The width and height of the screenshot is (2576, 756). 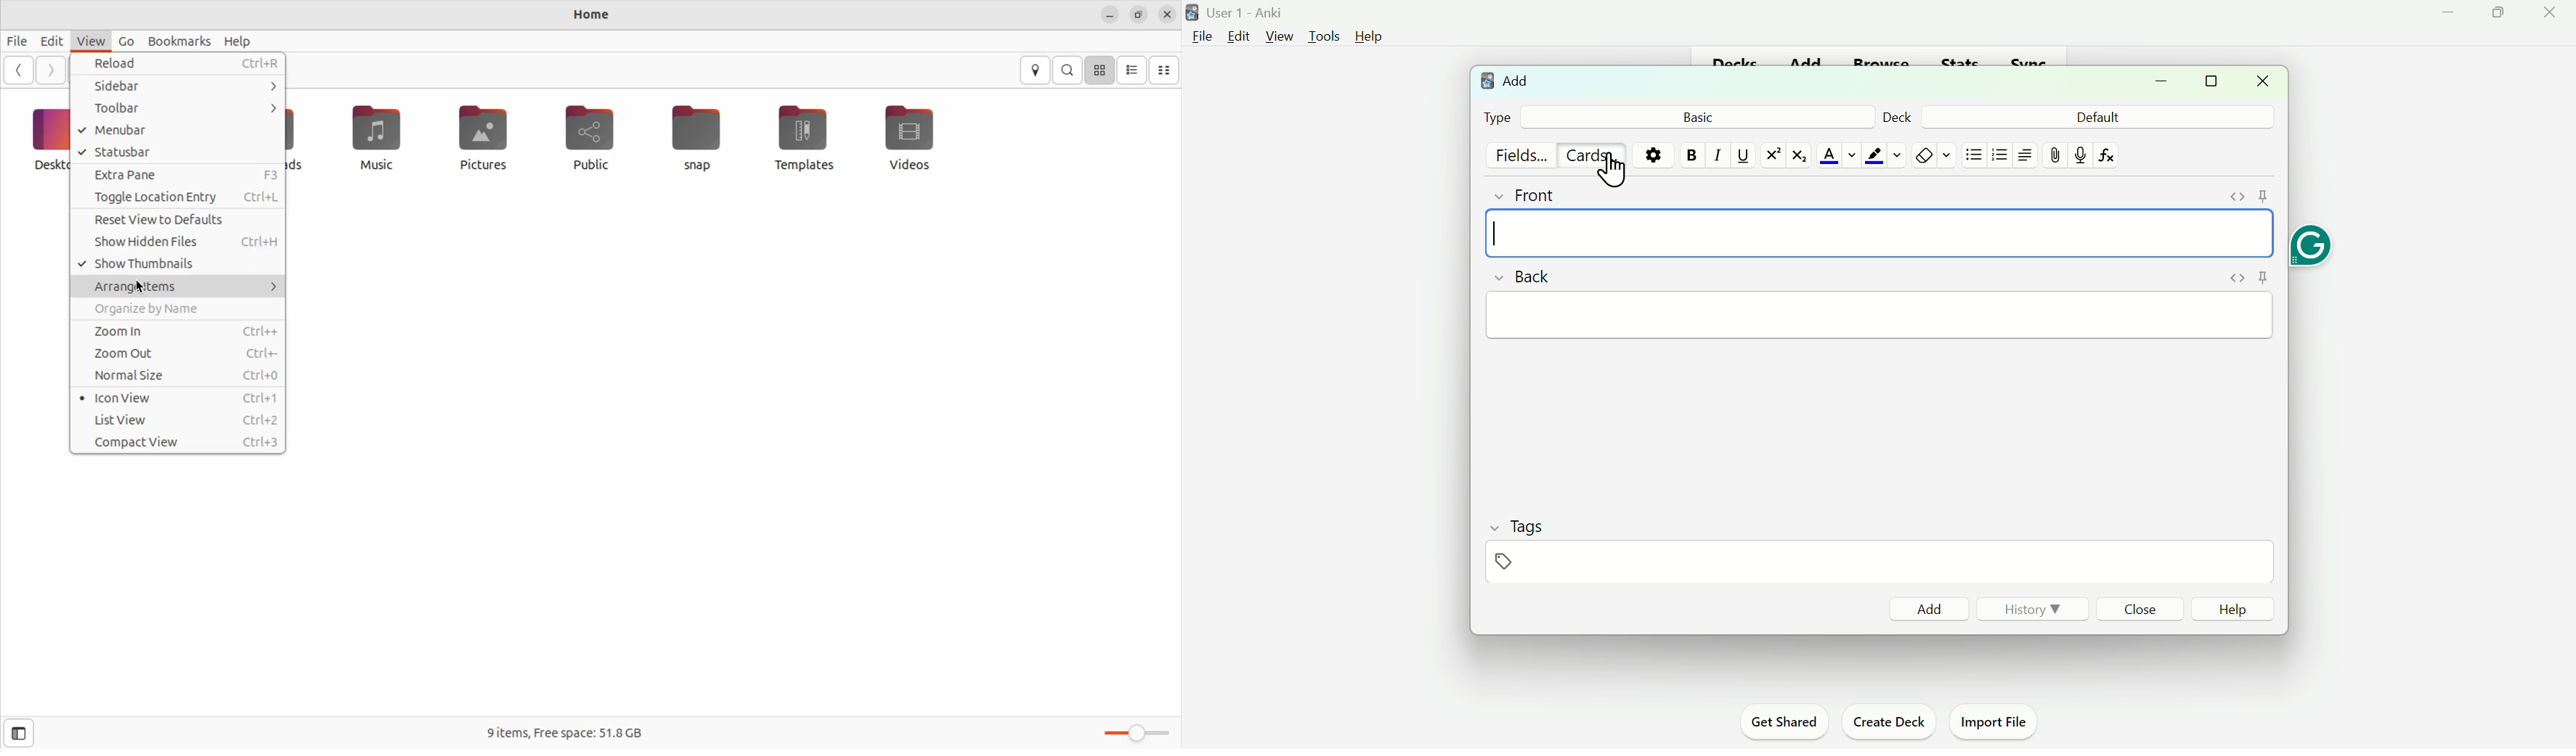 What do you see at coordinates (2140, 609) in the screenshot?
I see `Close` at bounding box center [2140, 609].